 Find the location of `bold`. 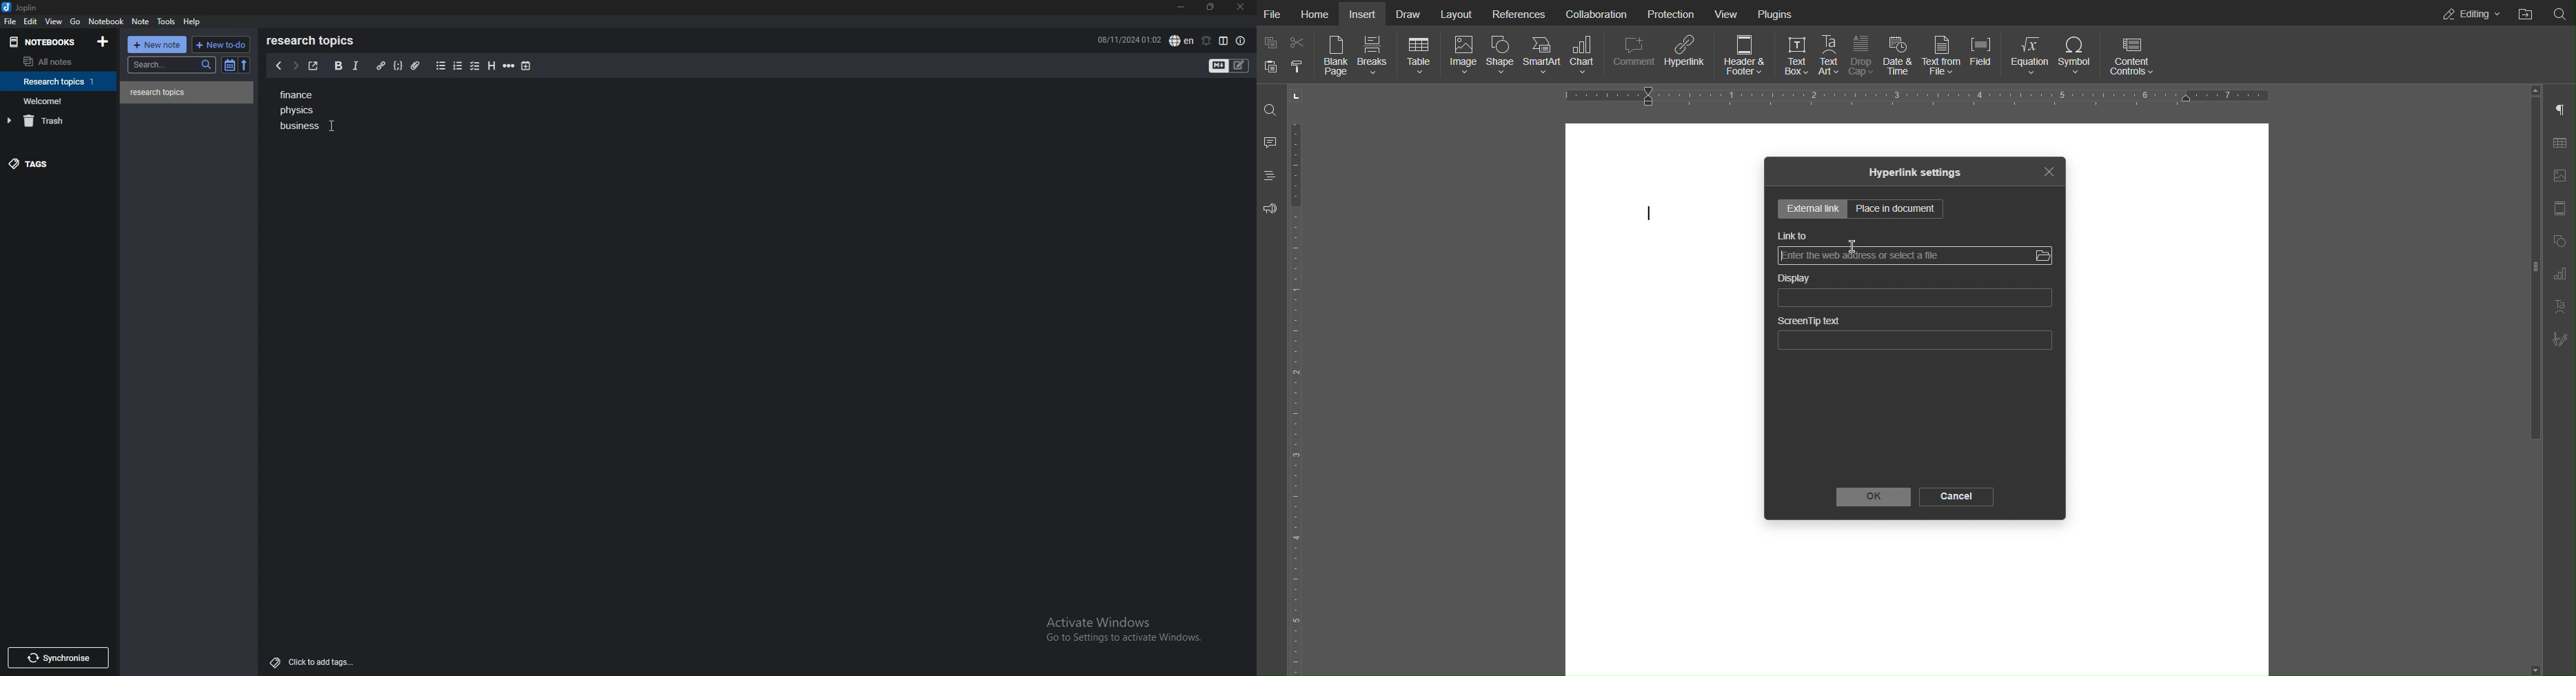

bold is located at coordinates (336, 66).